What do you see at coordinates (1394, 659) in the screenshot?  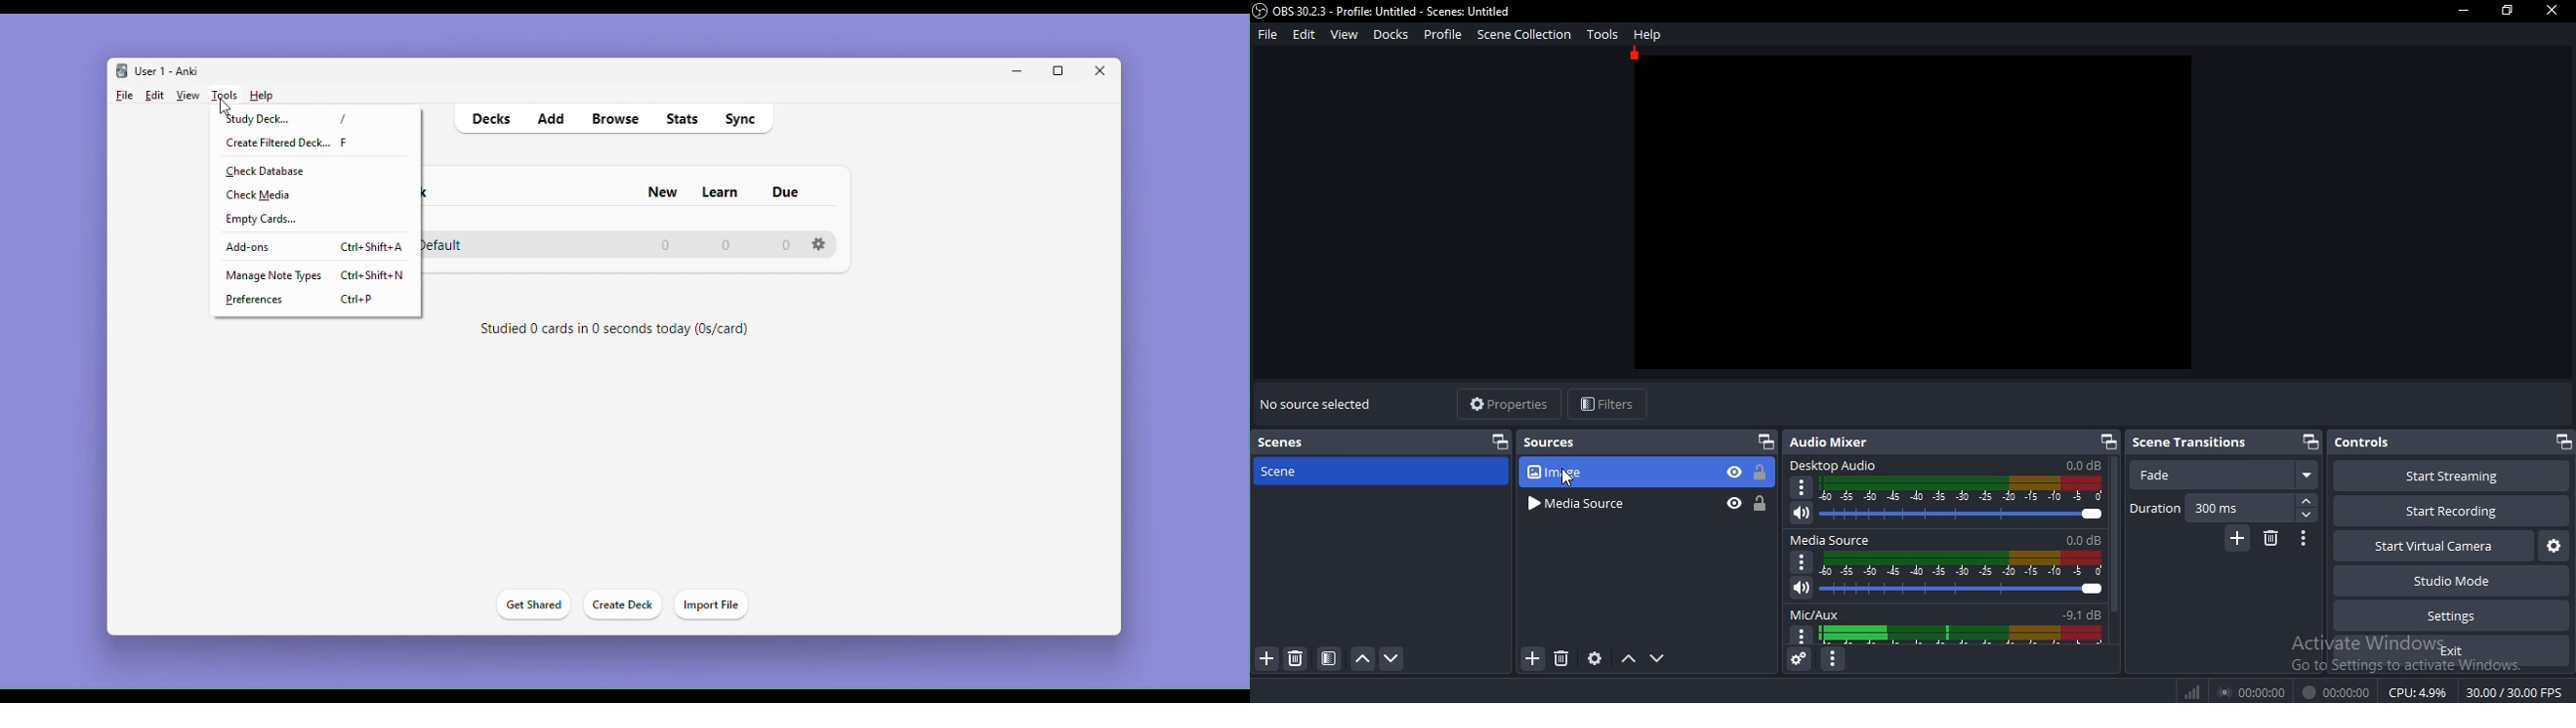 I see `move down` at bounding box center [1394, 659].